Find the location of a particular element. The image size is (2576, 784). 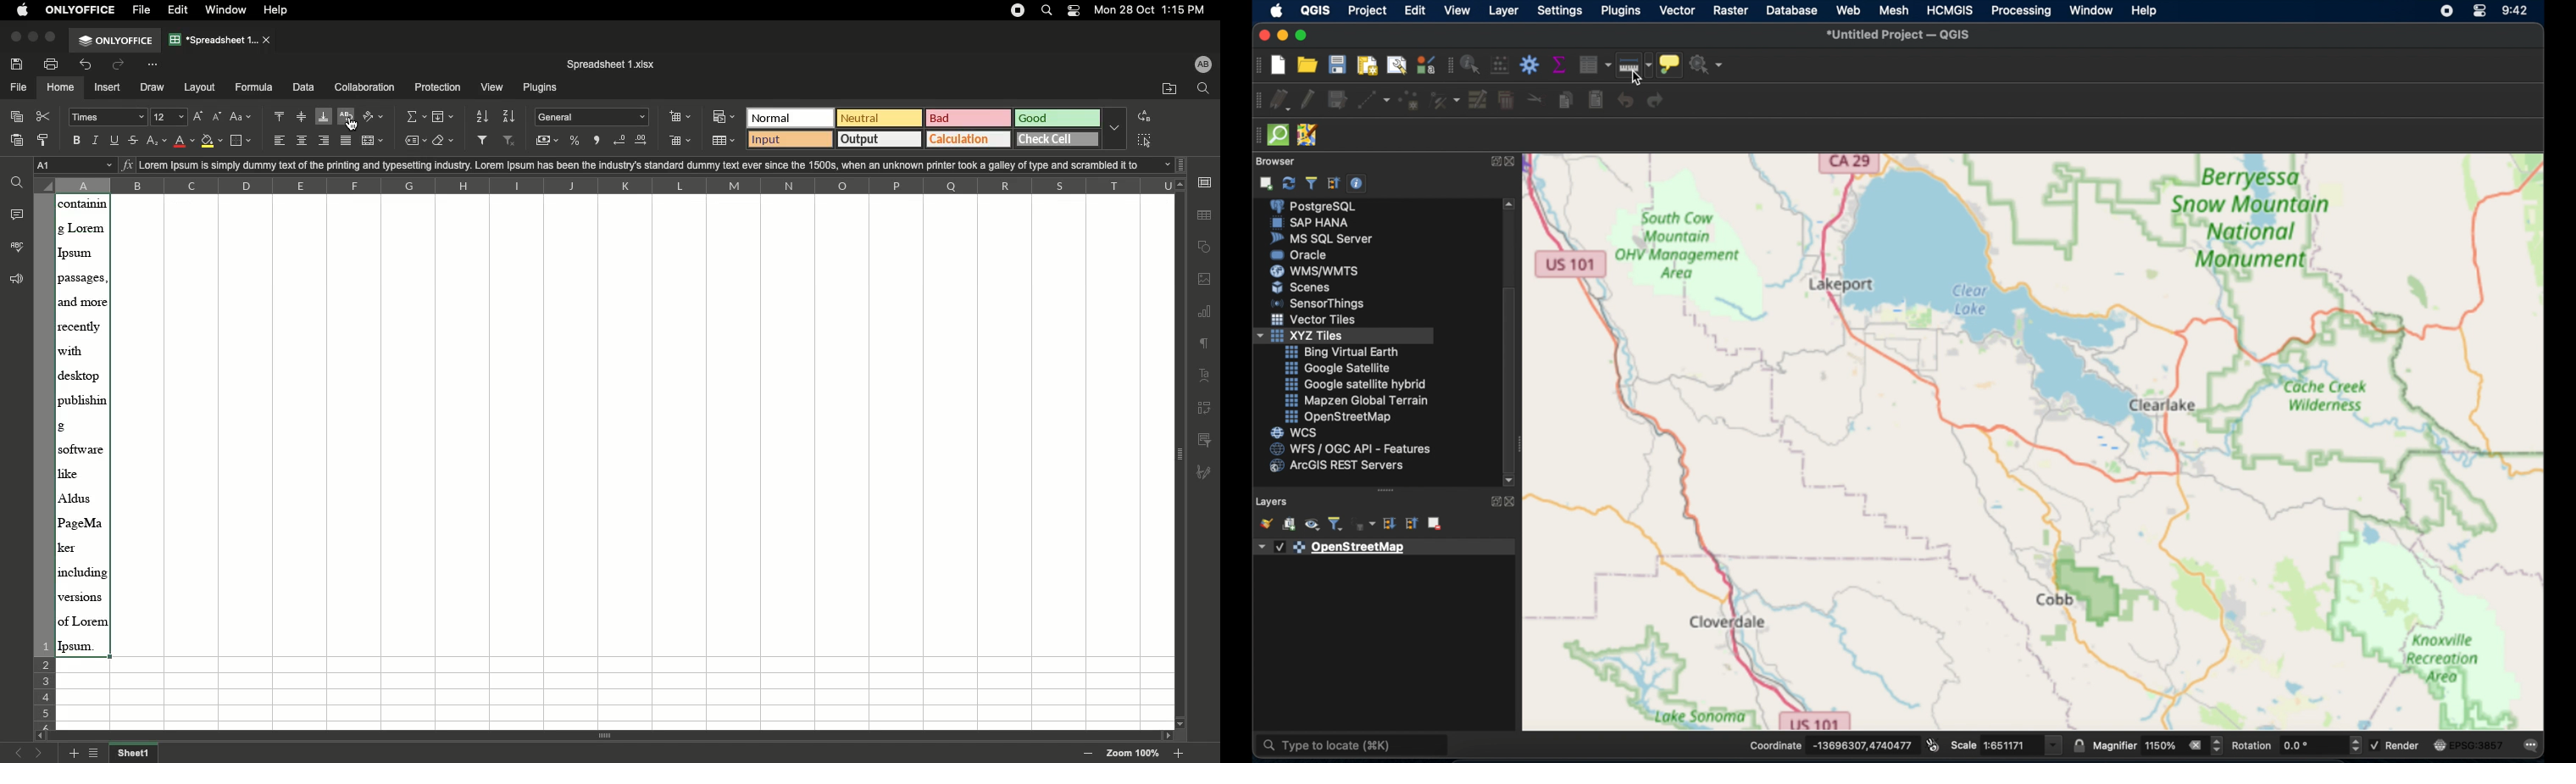

Font size is located at coordinates (171, 118).